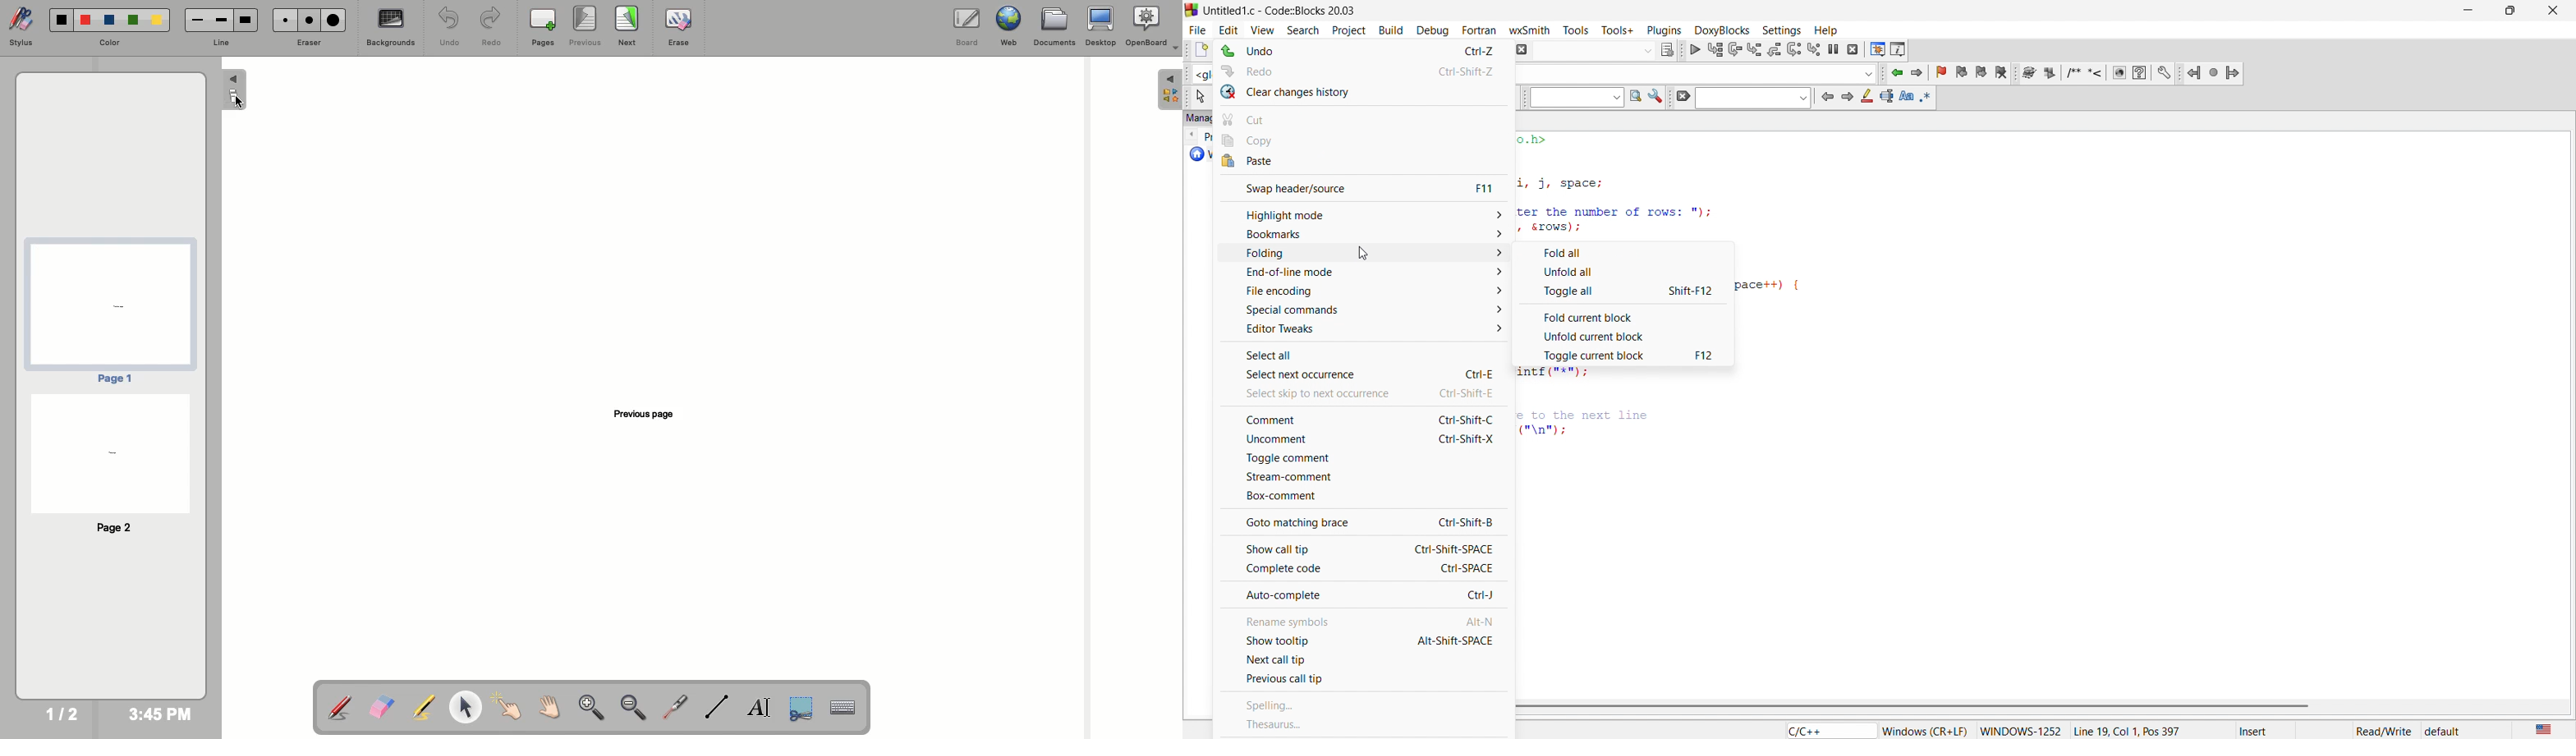 The height and width of the screenshot is (756, 2576). What do you see at coordinates (159, 714) in the screenshot?
I see `3:45 PM` at bounding box center [159, 714].